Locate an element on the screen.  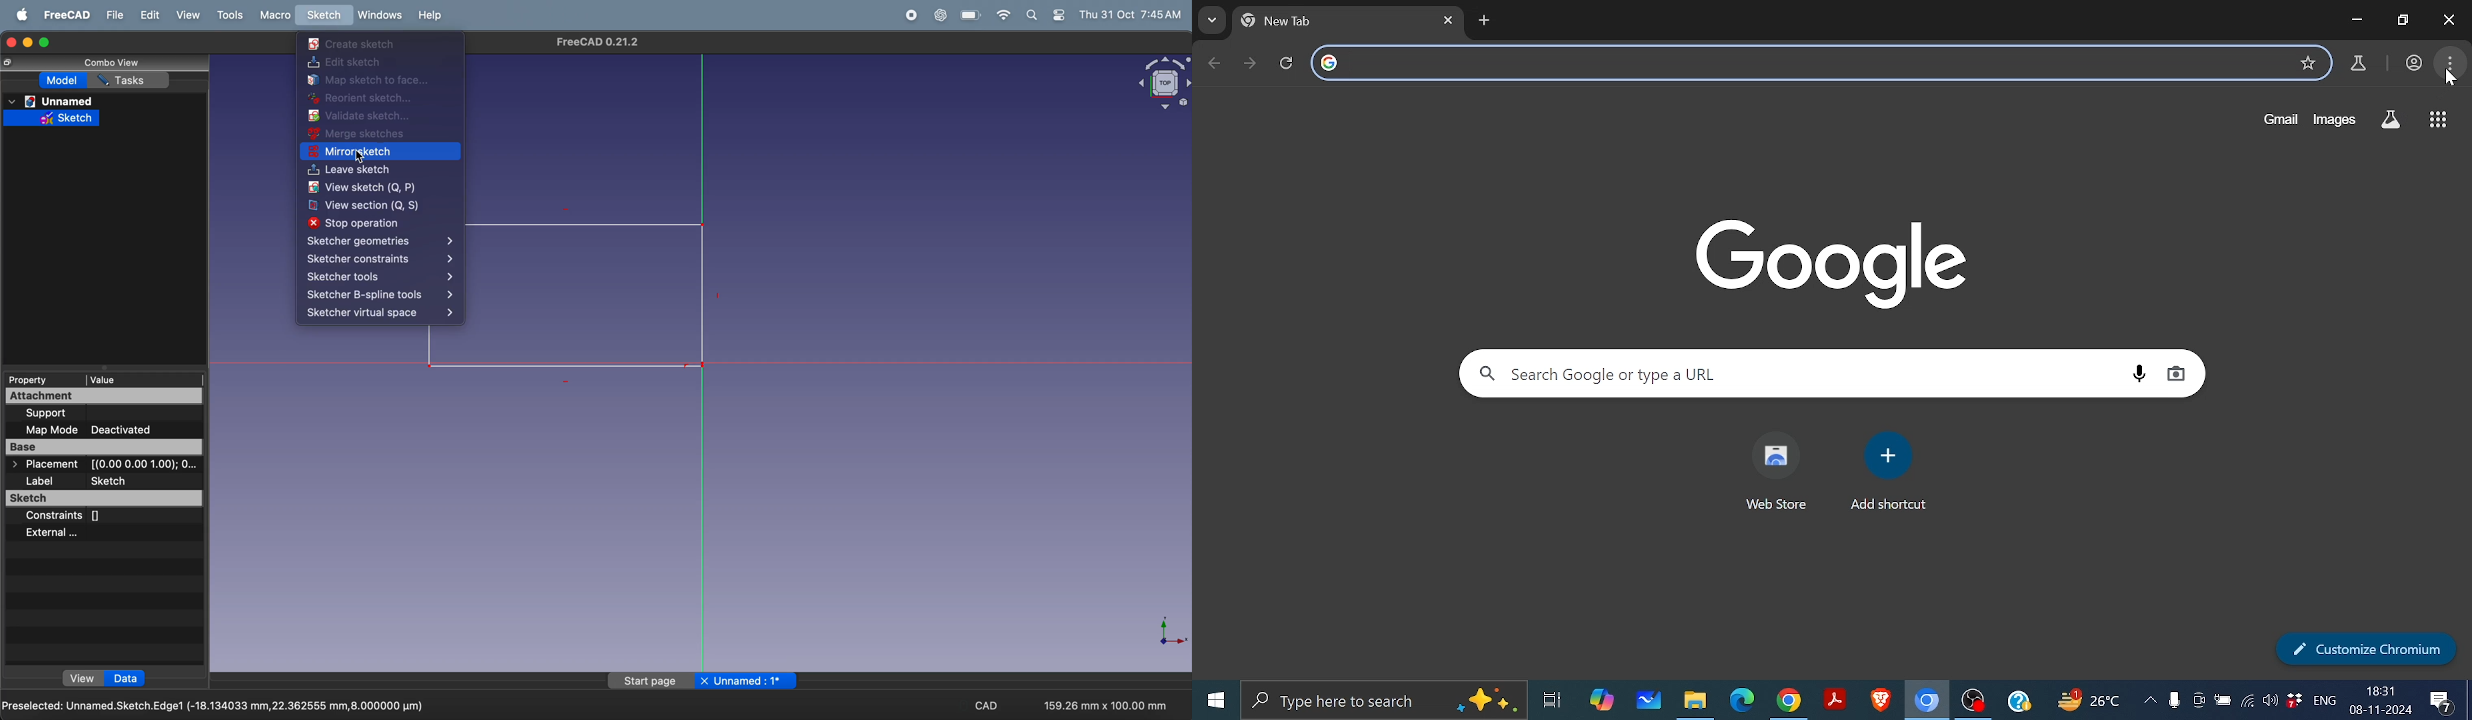
unnamed is located at coordinates (62, 101).